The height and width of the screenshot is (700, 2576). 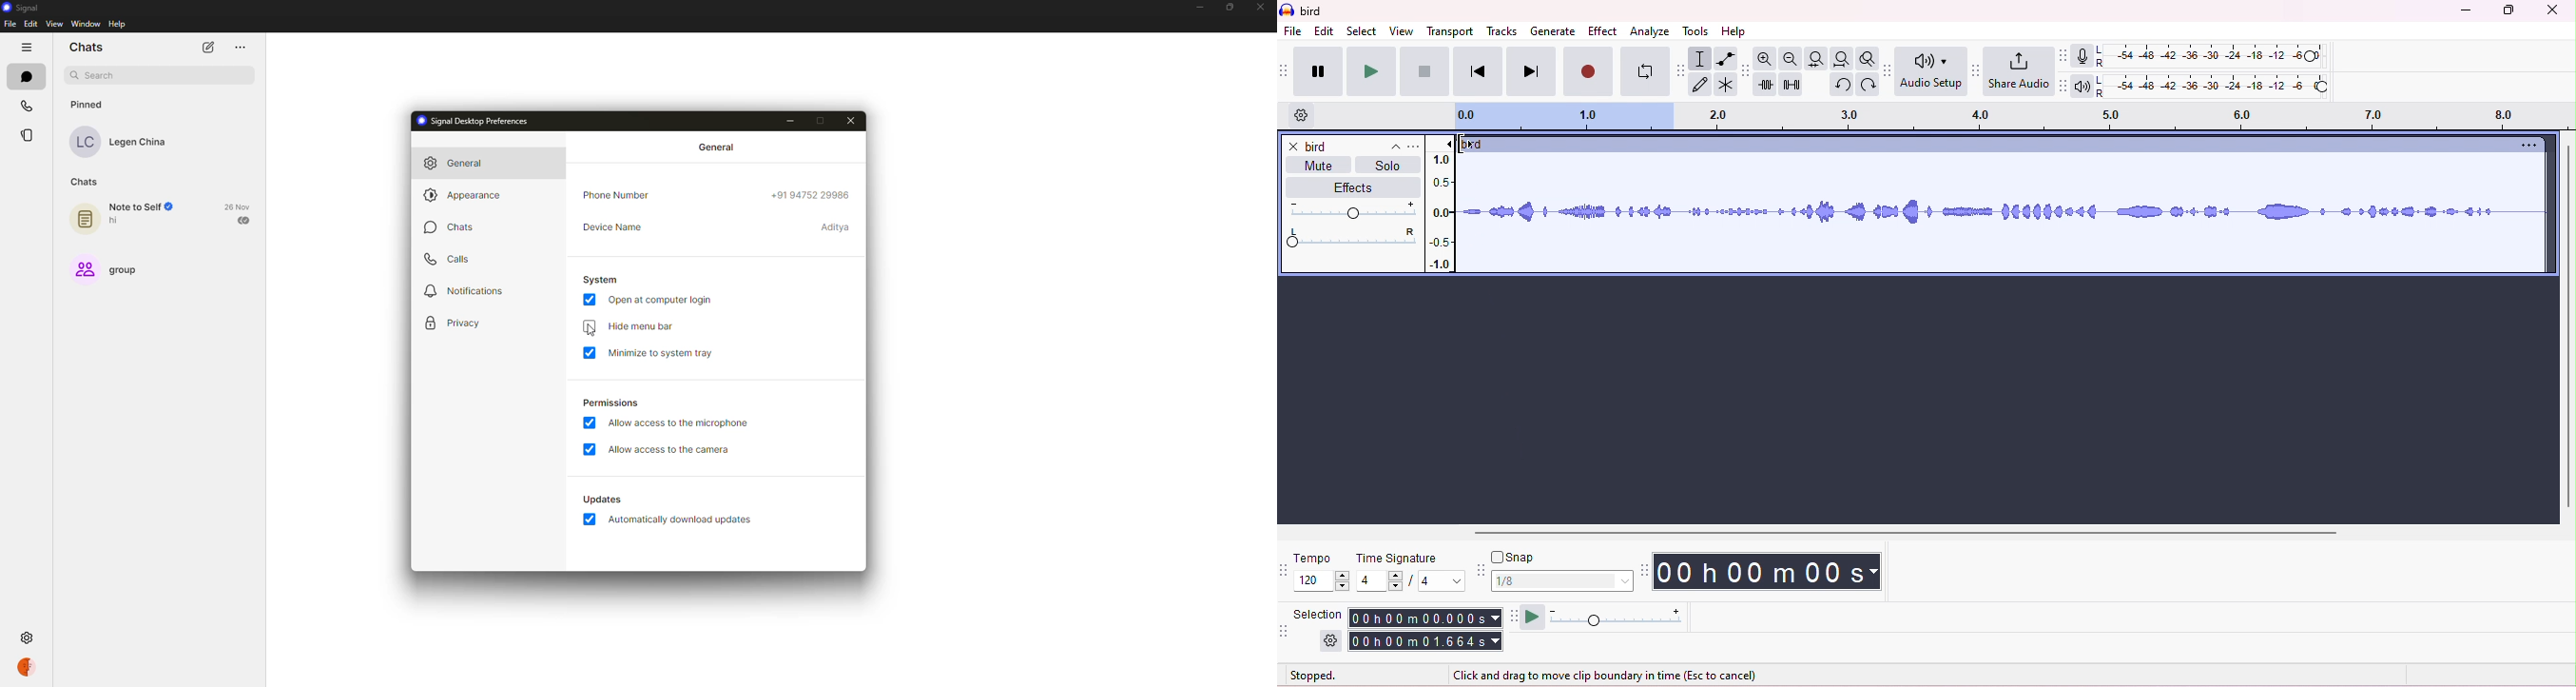 I want to click on next, so click(x=1529, y=72).